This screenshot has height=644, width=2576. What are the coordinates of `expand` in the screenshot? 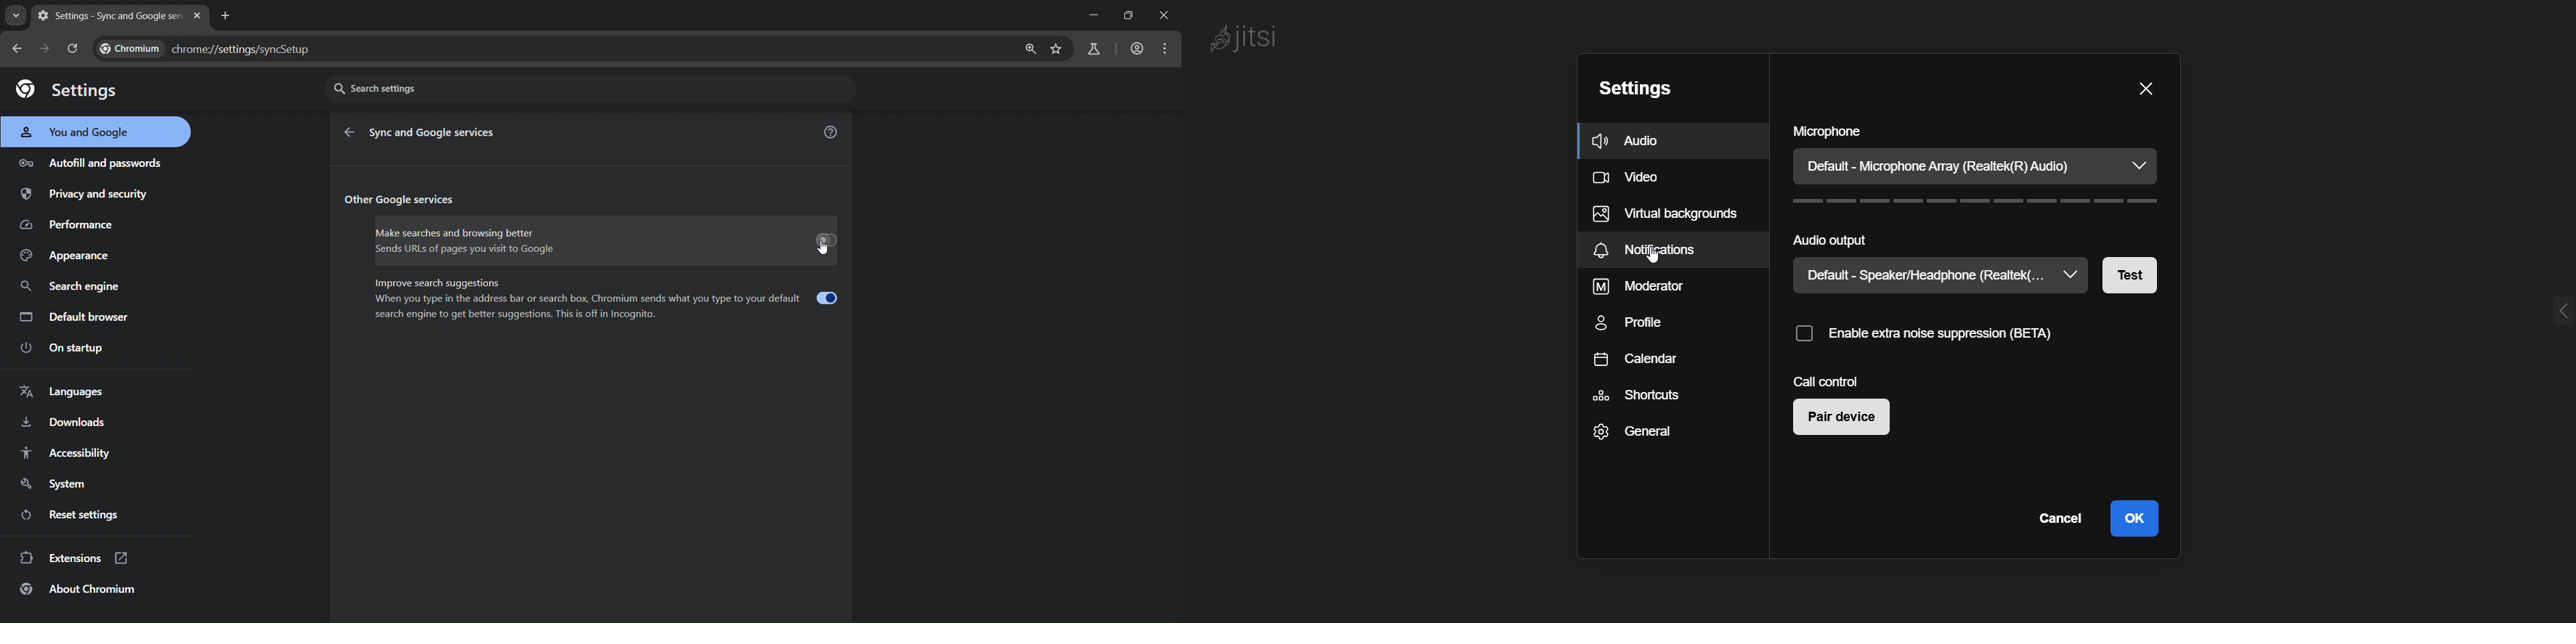 It's located at (2540, 308).